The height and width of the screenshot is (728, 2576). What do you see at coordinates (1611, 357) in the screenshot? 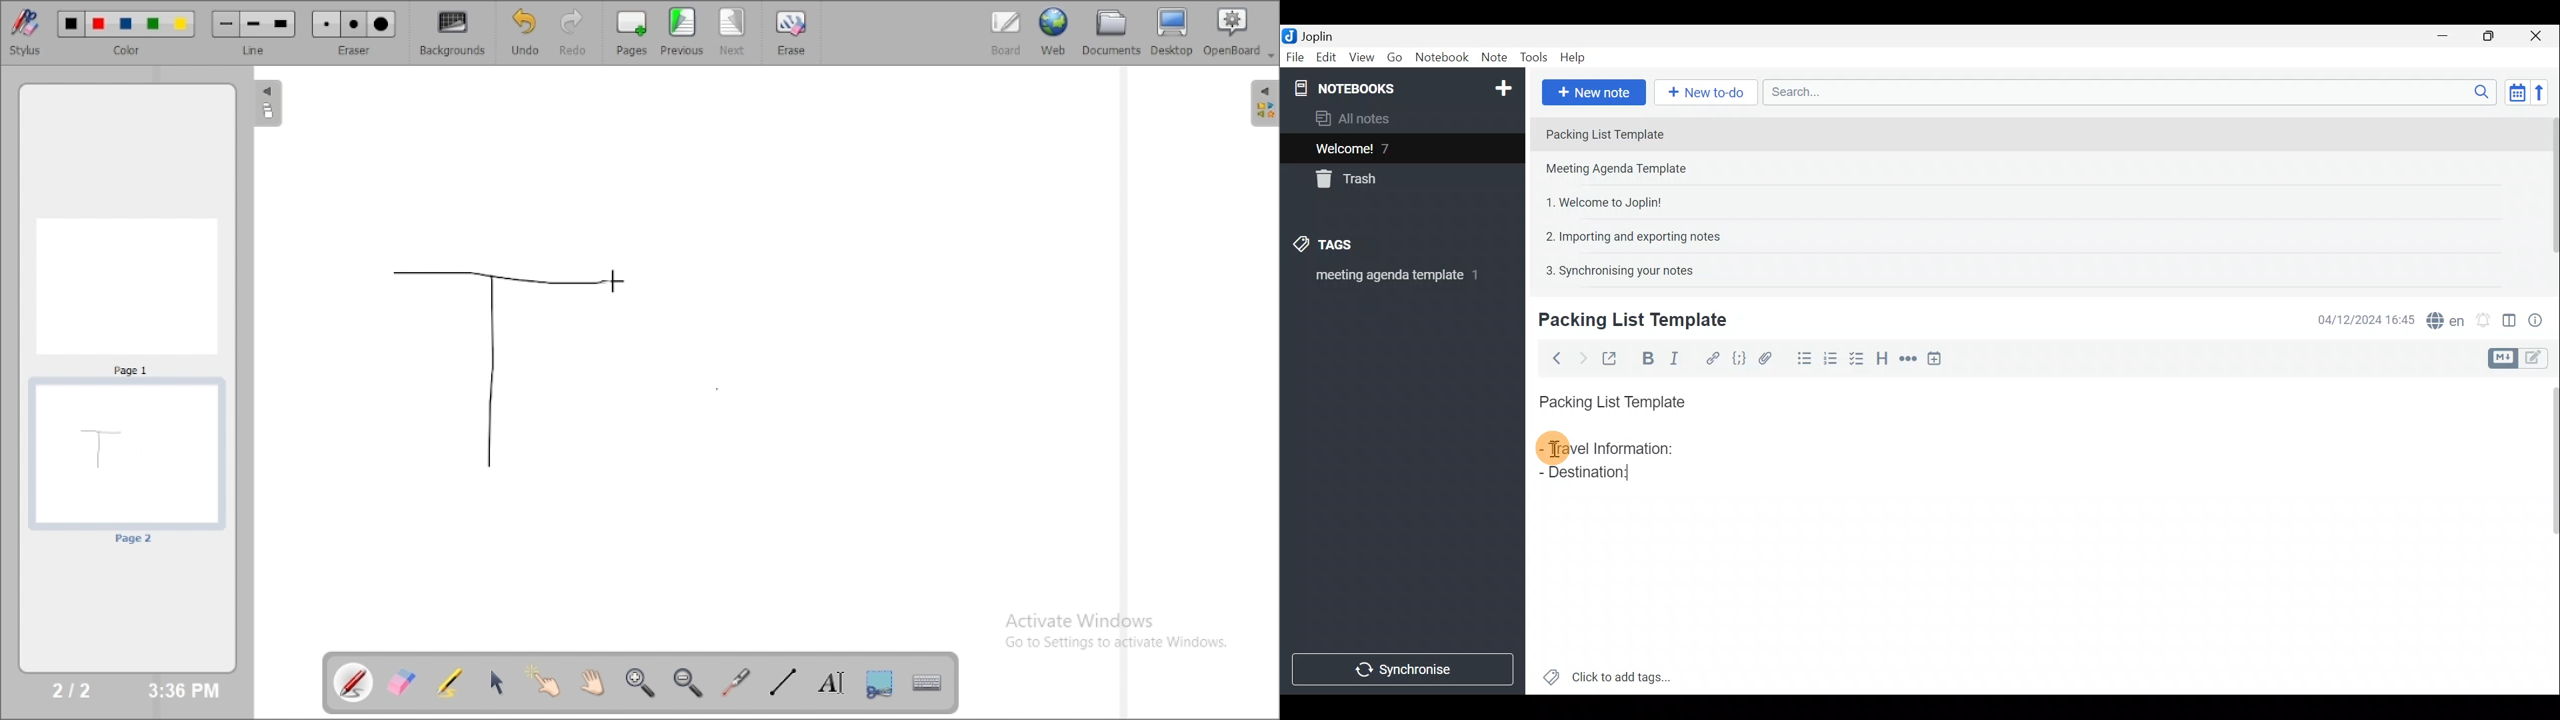
I see `Toggle external editing` at bounding box center [1611, 357].